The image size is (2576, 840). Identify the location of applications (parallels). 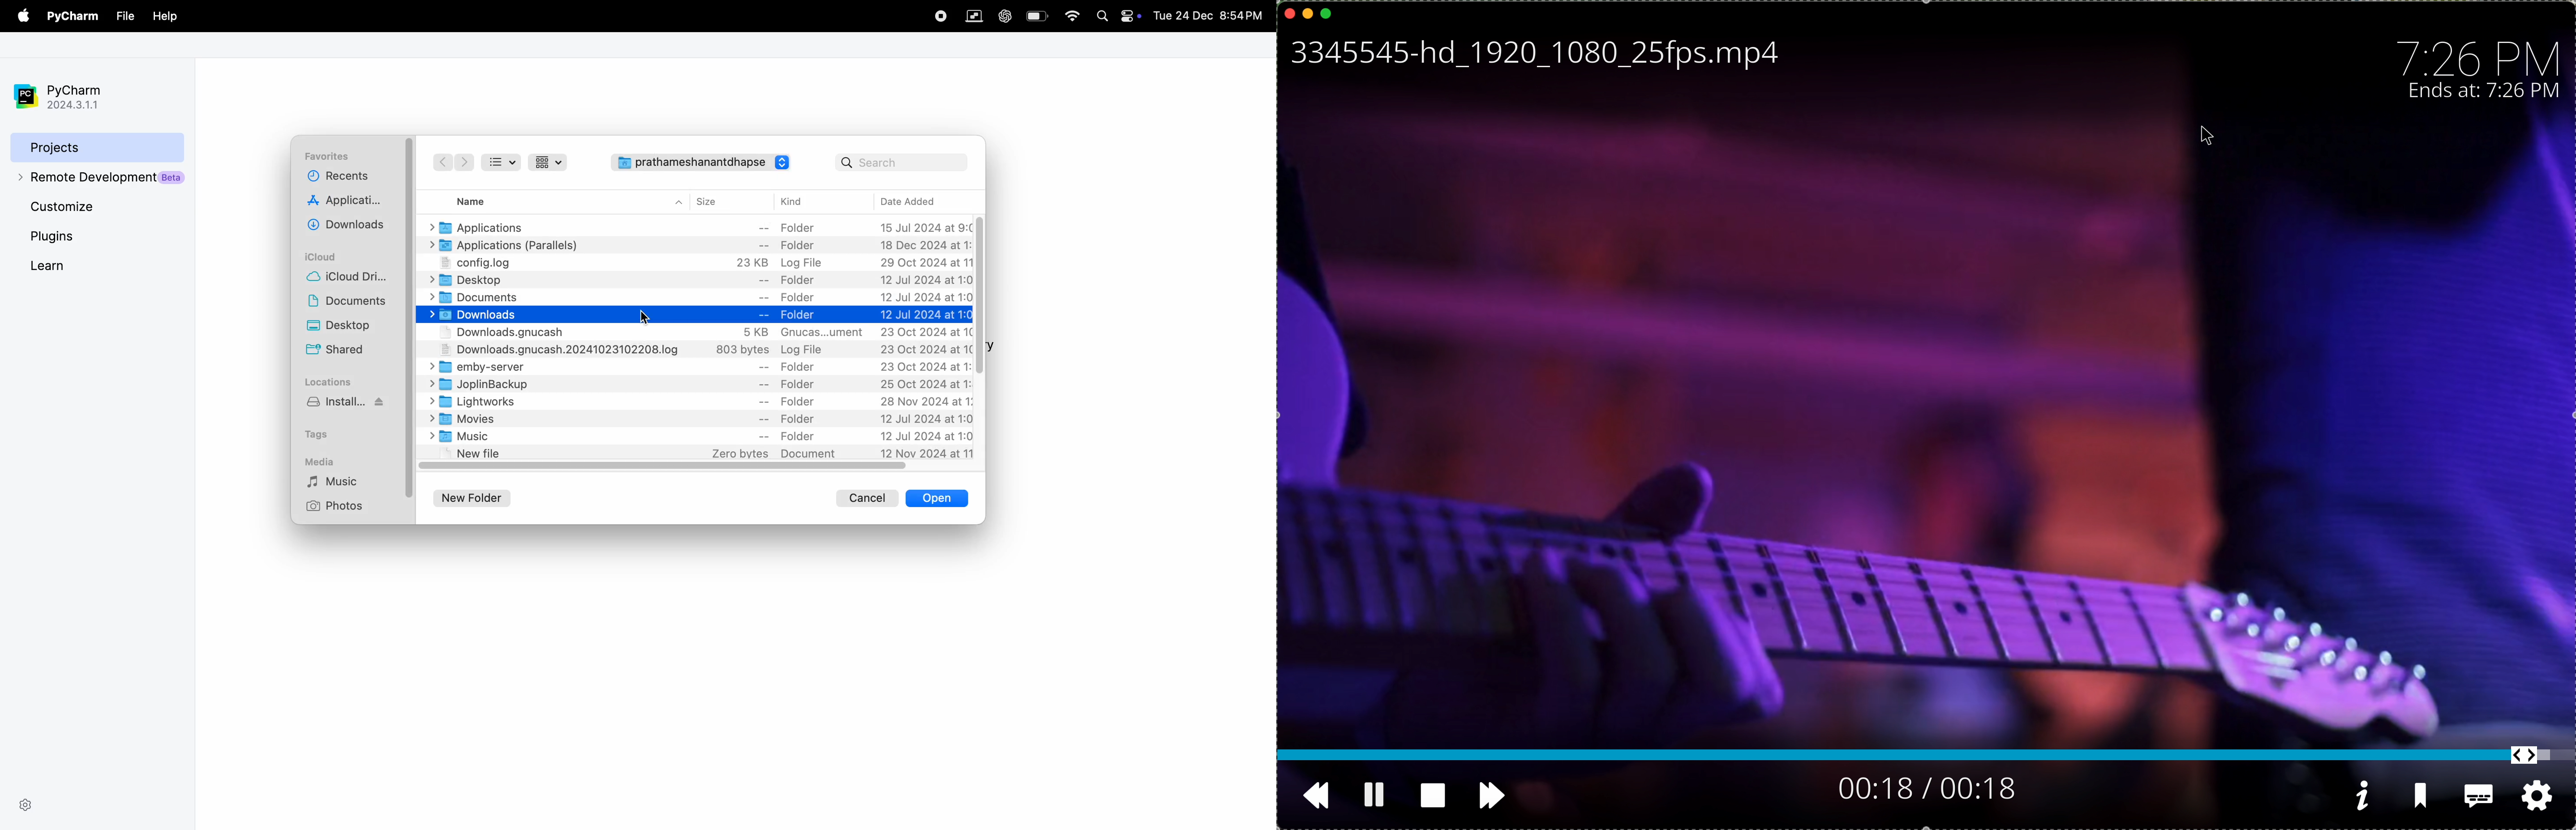
(696, 245).